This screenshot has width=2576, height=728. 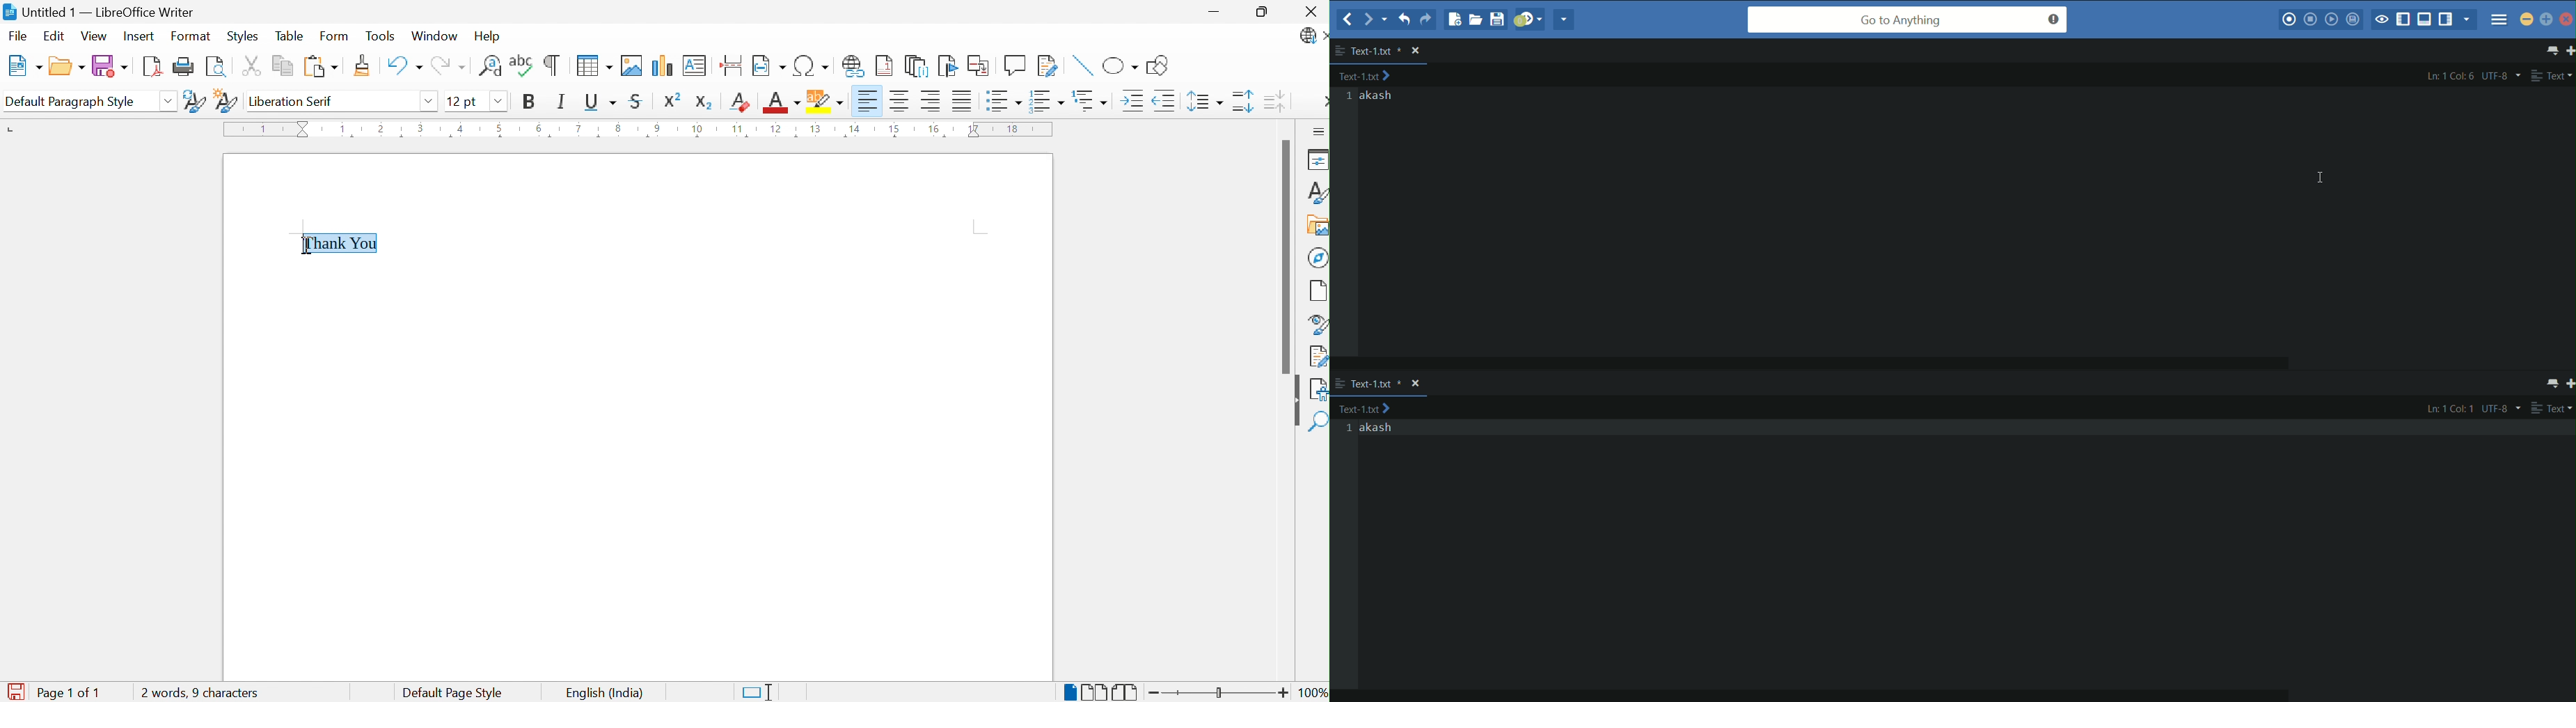 What do you see at coordinates (1126, 690) in the screenshot?
I see `Book View` at bounding box center [1126, 690].